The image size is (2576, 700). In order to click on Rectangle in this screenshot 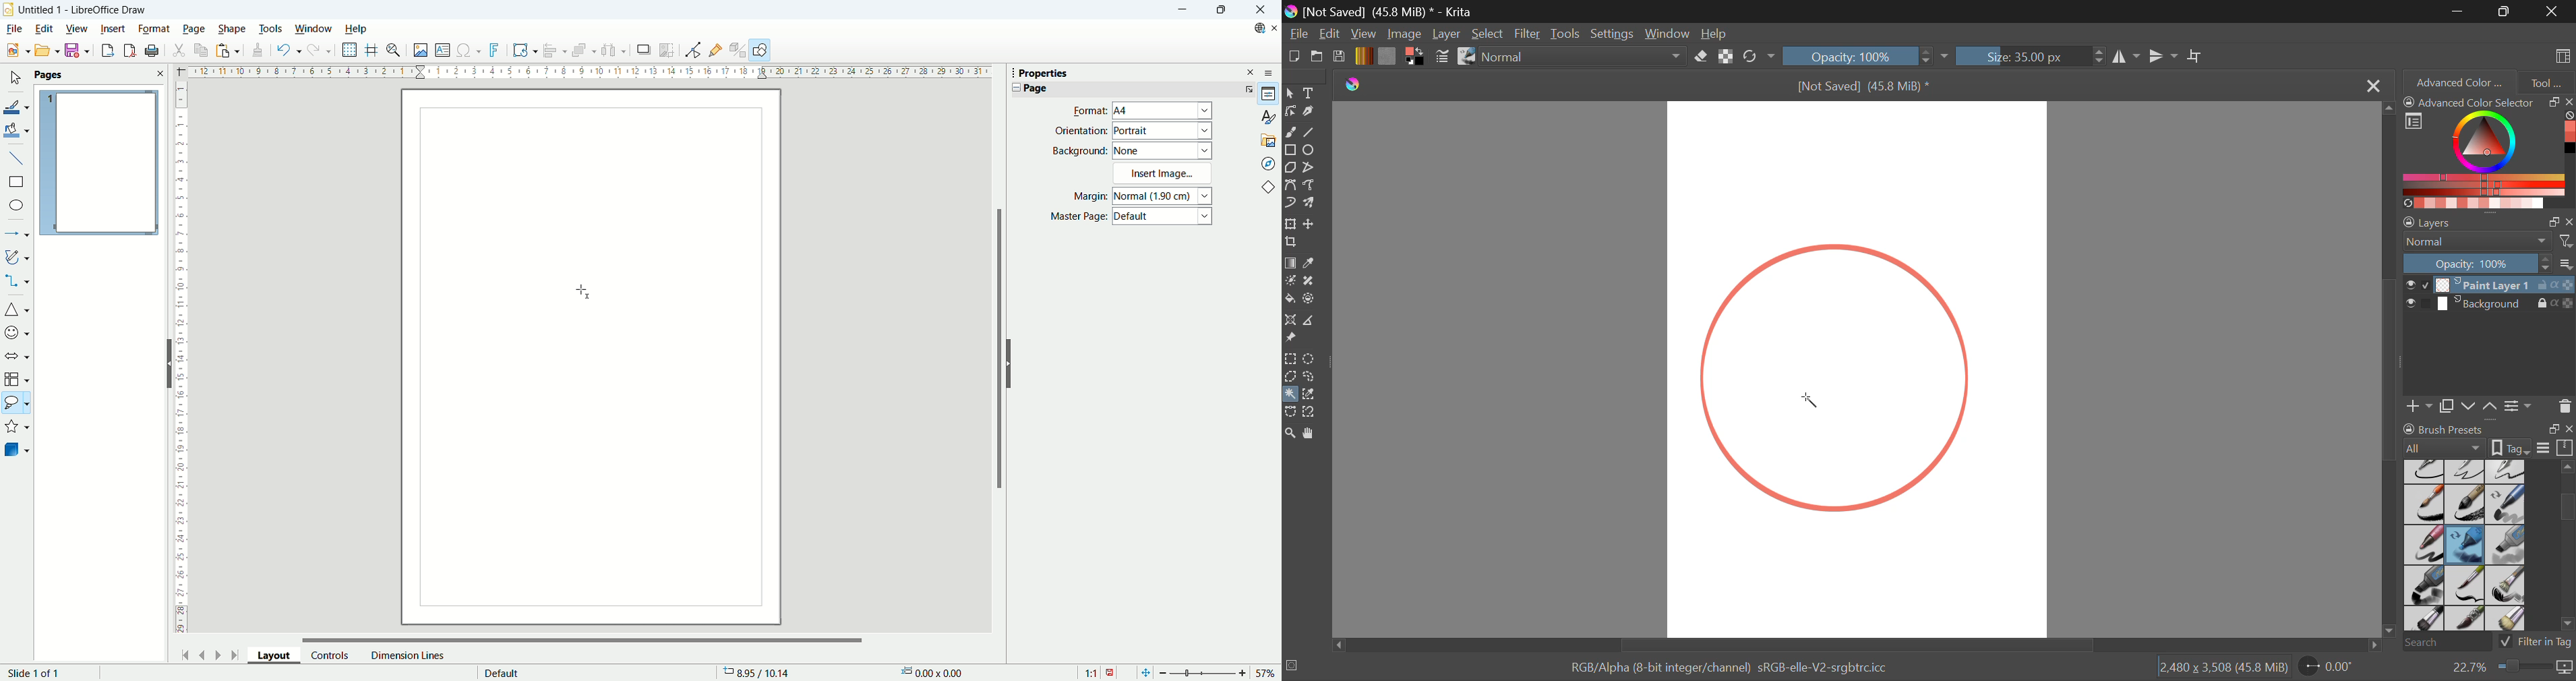, I will do `click(1290, 150)`.